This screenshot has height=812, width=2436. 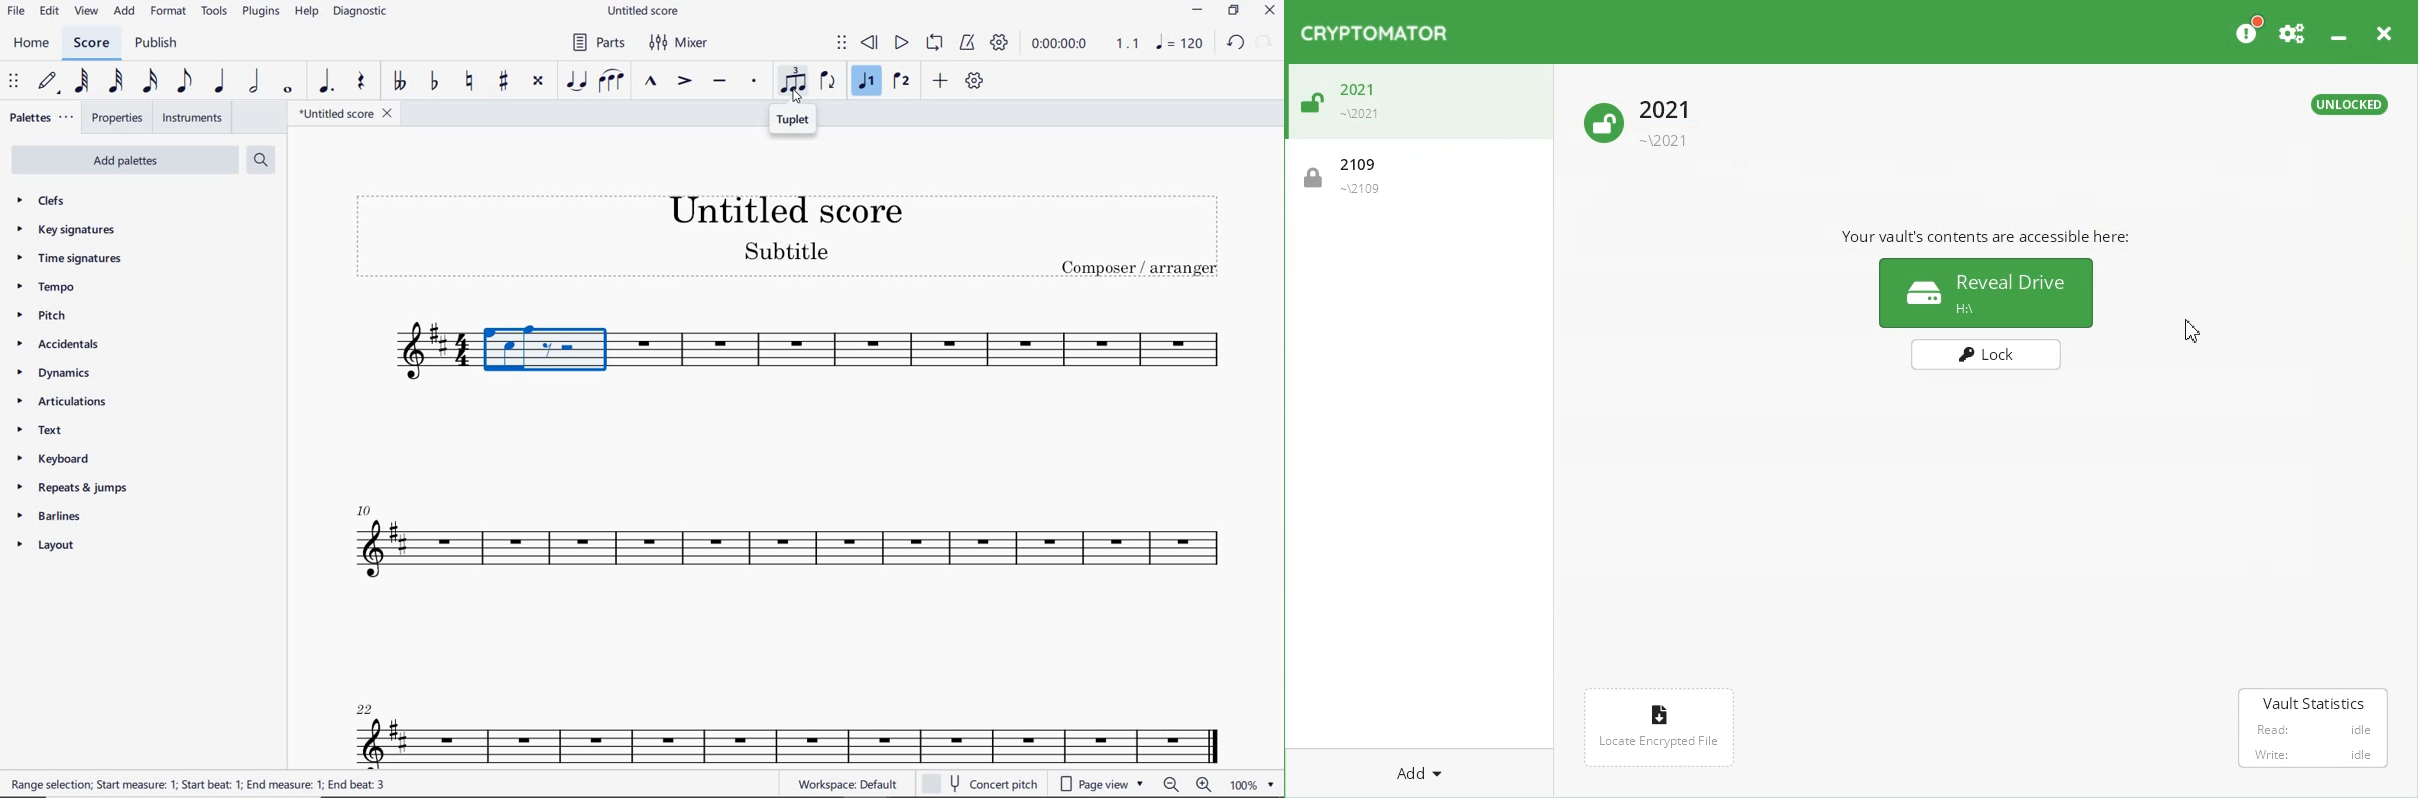 What do you see at coordinates (685, 83) in the screenshot?
I see `ACCENT` at bounding box center [685, 83].